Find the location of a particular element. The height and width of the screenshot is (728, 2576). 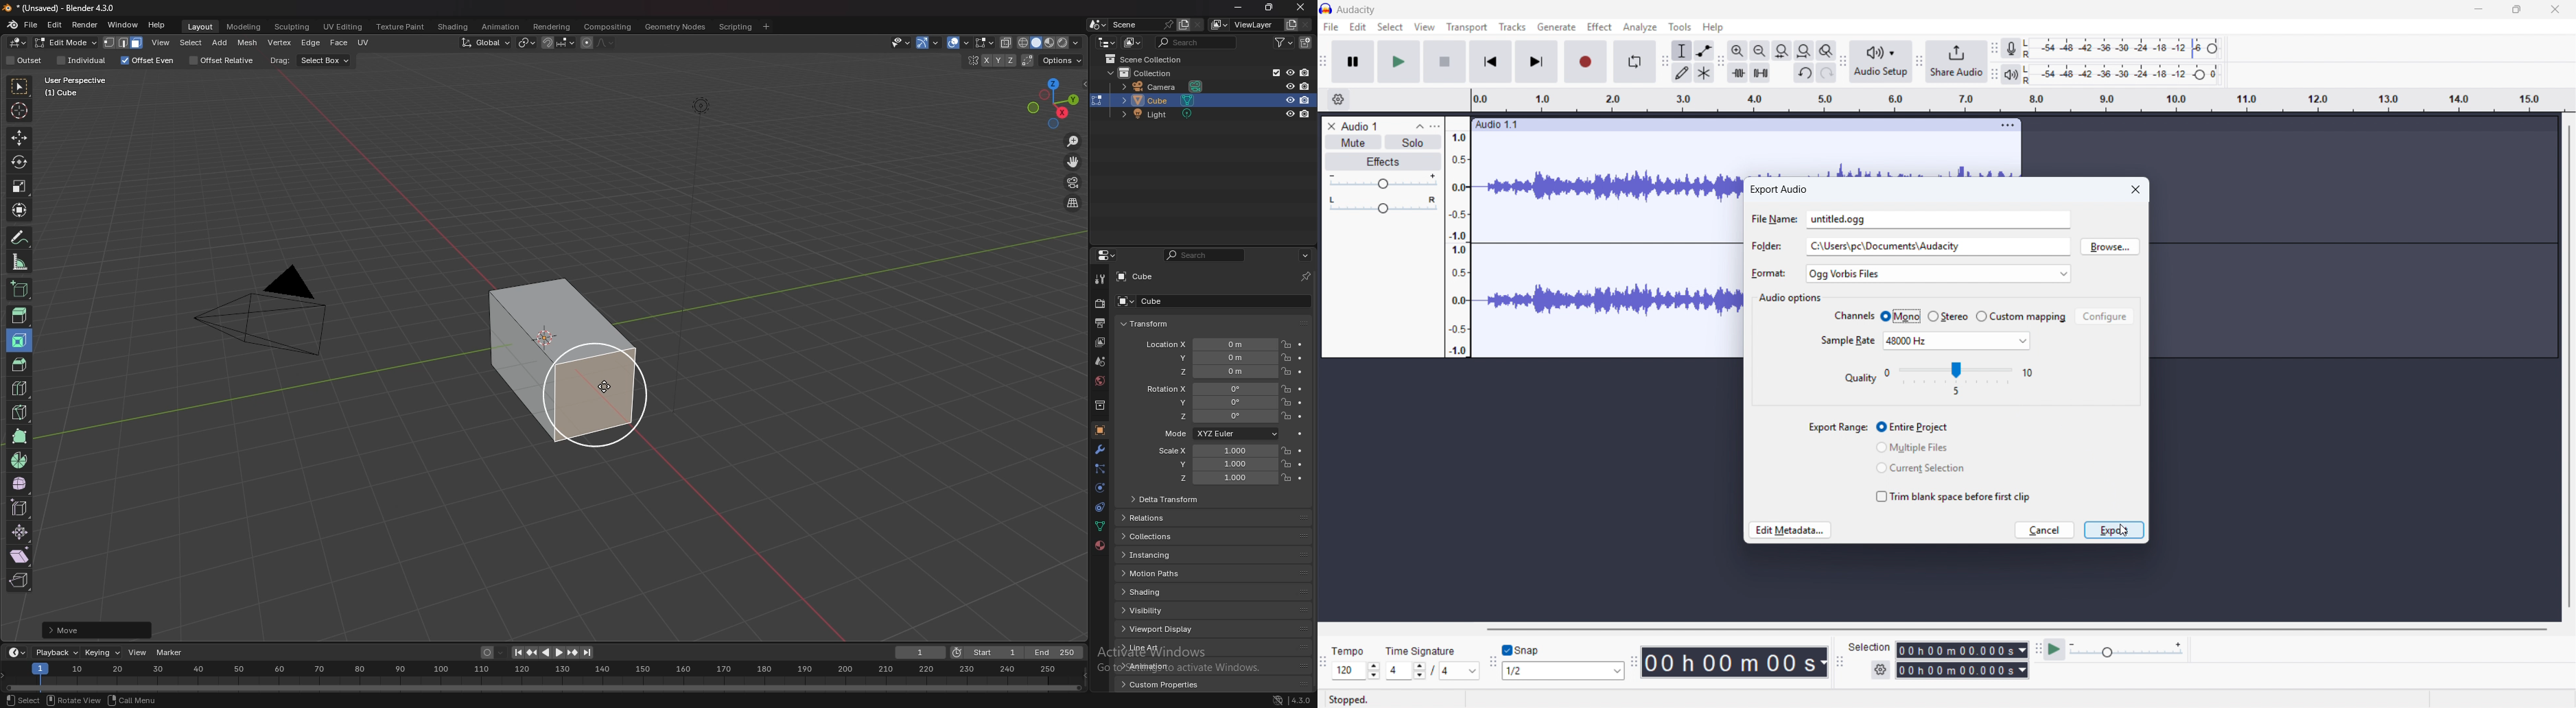

Selection toolbar  is located at coordinates (1839, 661).